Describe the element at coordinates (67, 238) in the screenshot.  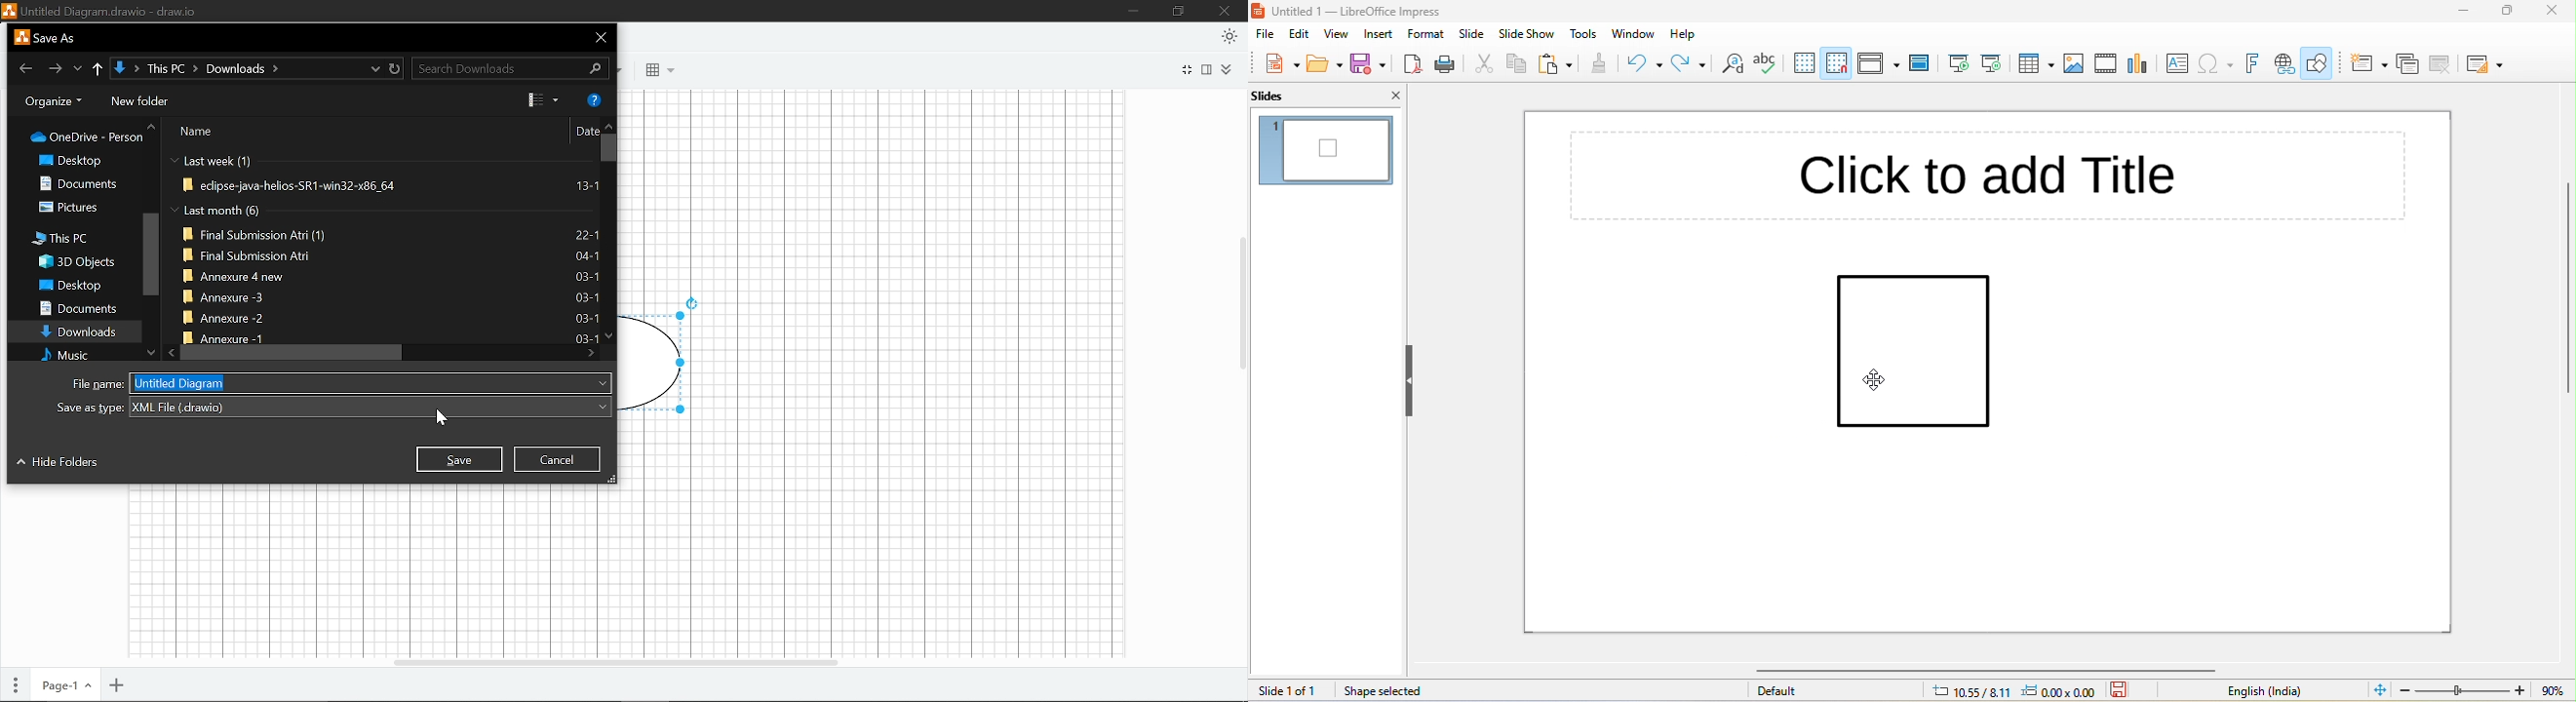
I see `This PC` at that location.